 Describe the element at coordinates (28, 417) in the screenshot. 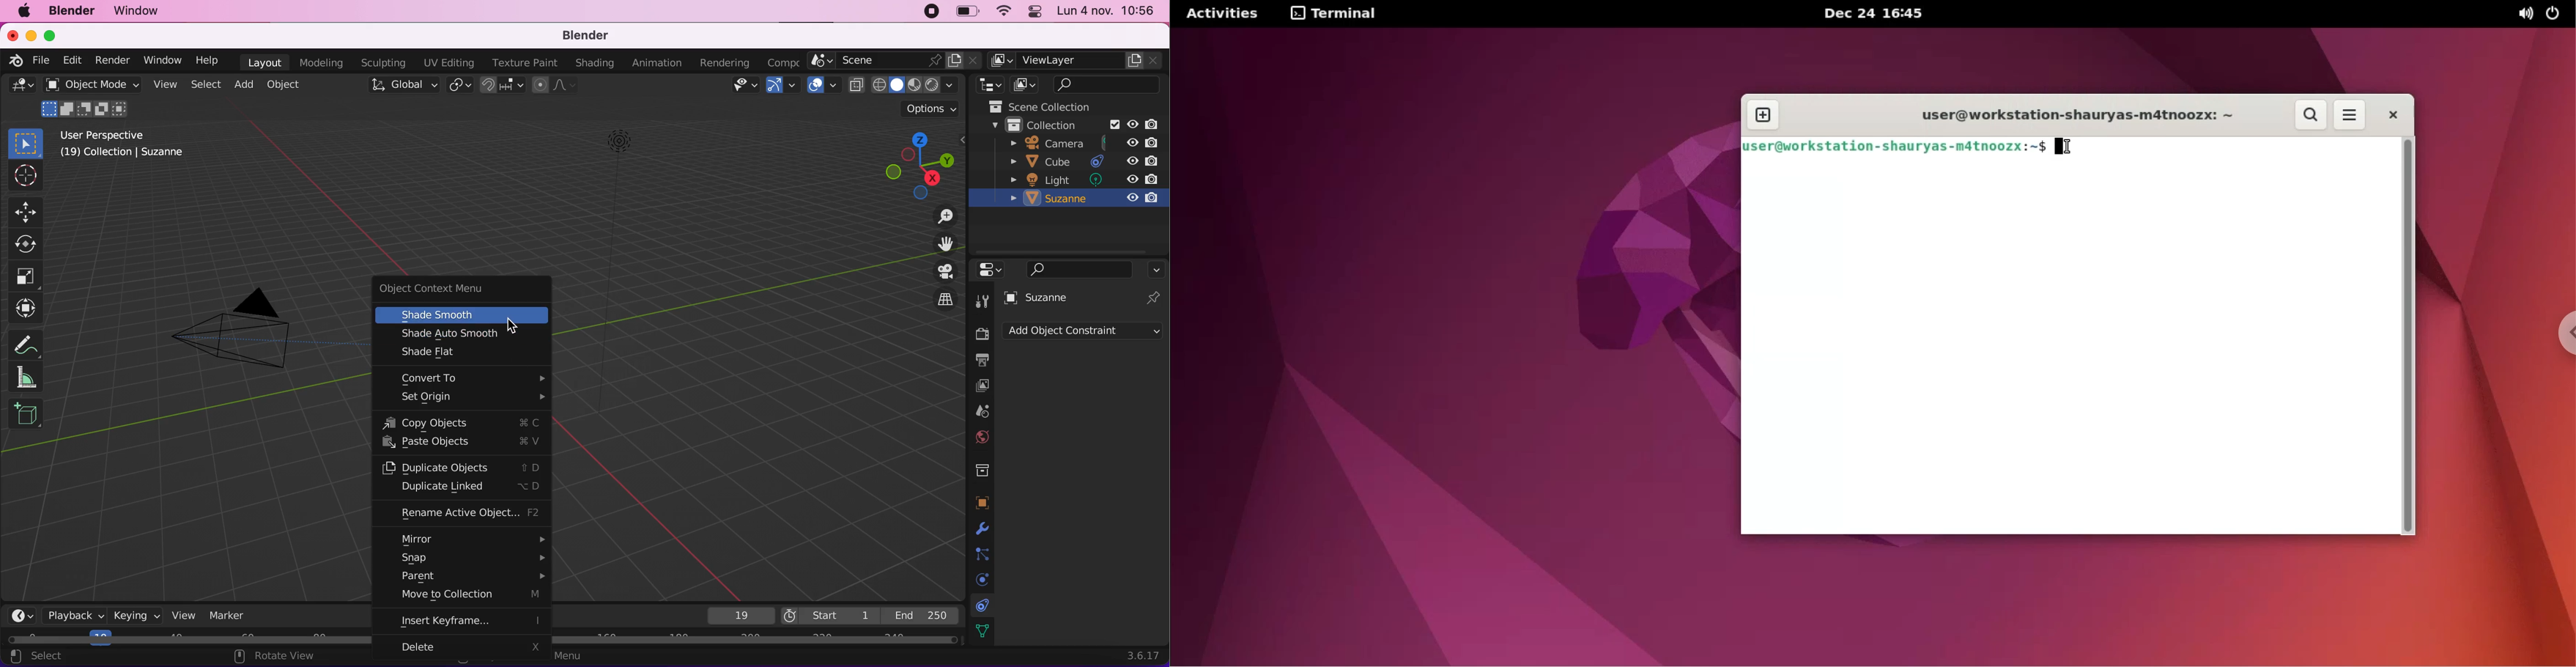

I see `add cube` at that location.